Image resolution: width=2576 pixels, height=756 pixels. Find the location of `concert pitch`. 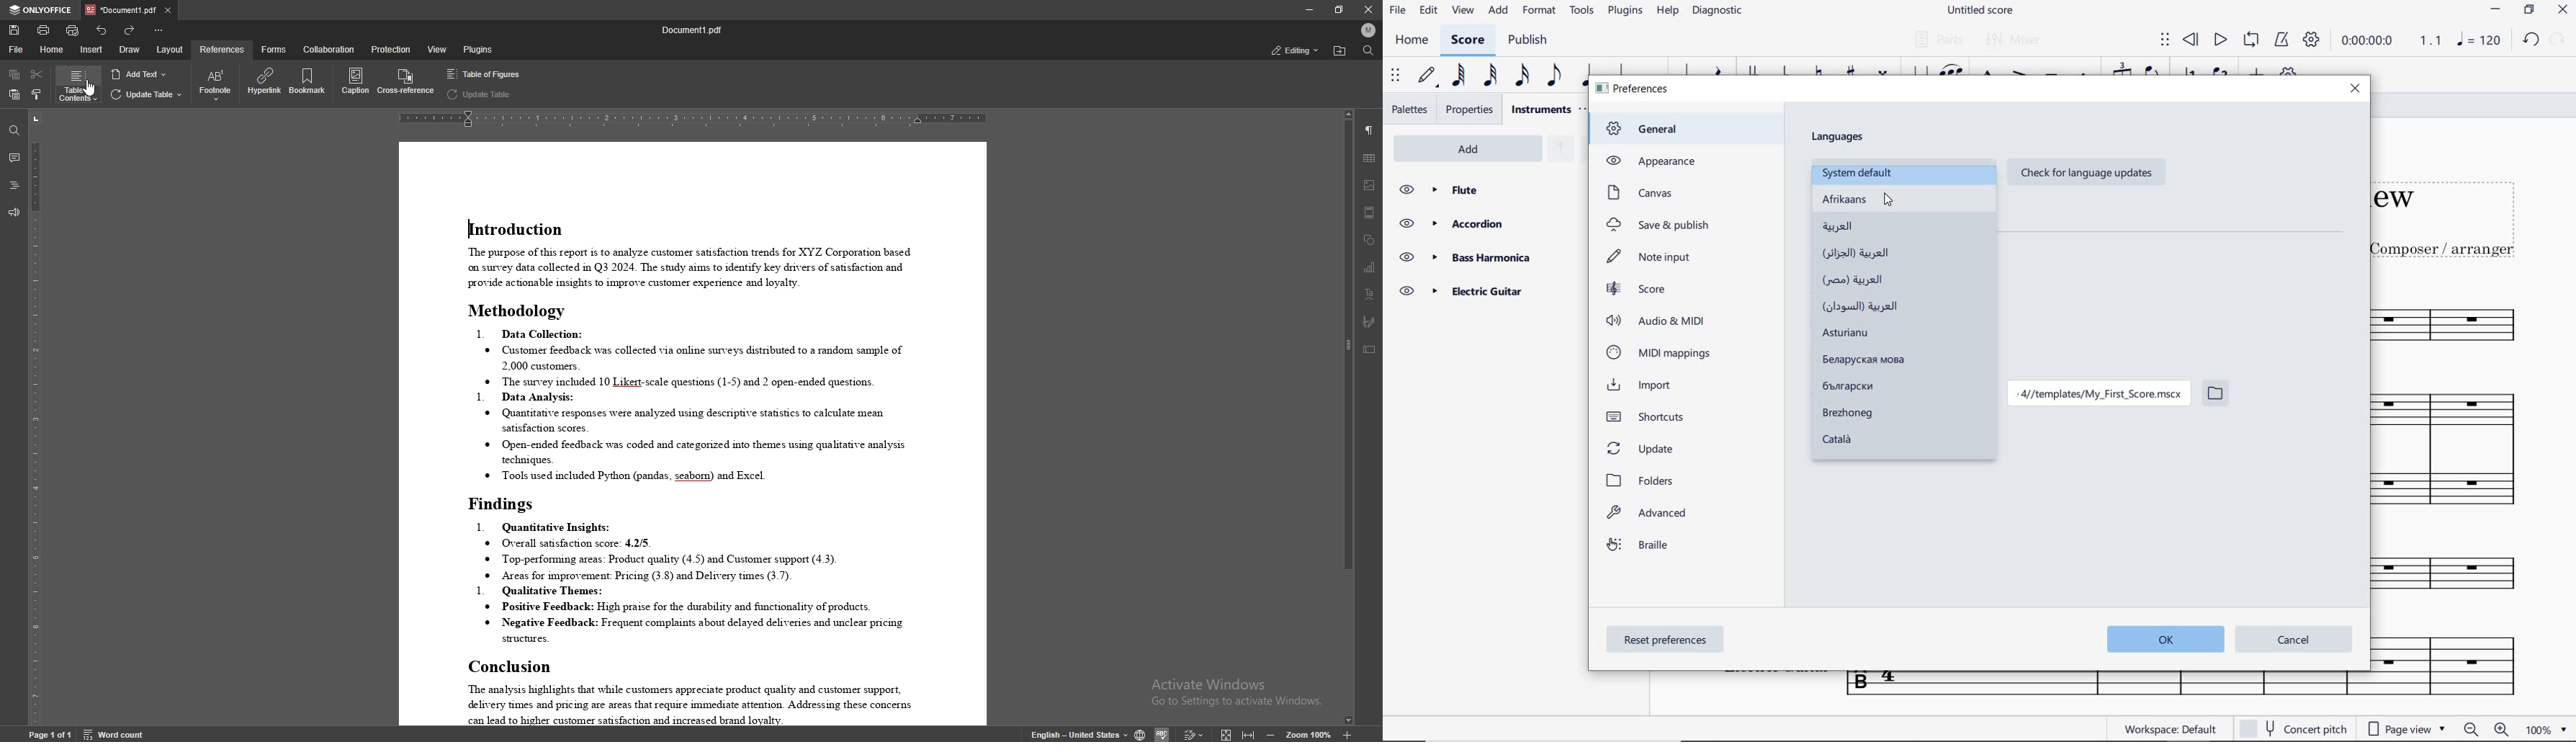

concert pitch is located at coordinates (2294, 728).